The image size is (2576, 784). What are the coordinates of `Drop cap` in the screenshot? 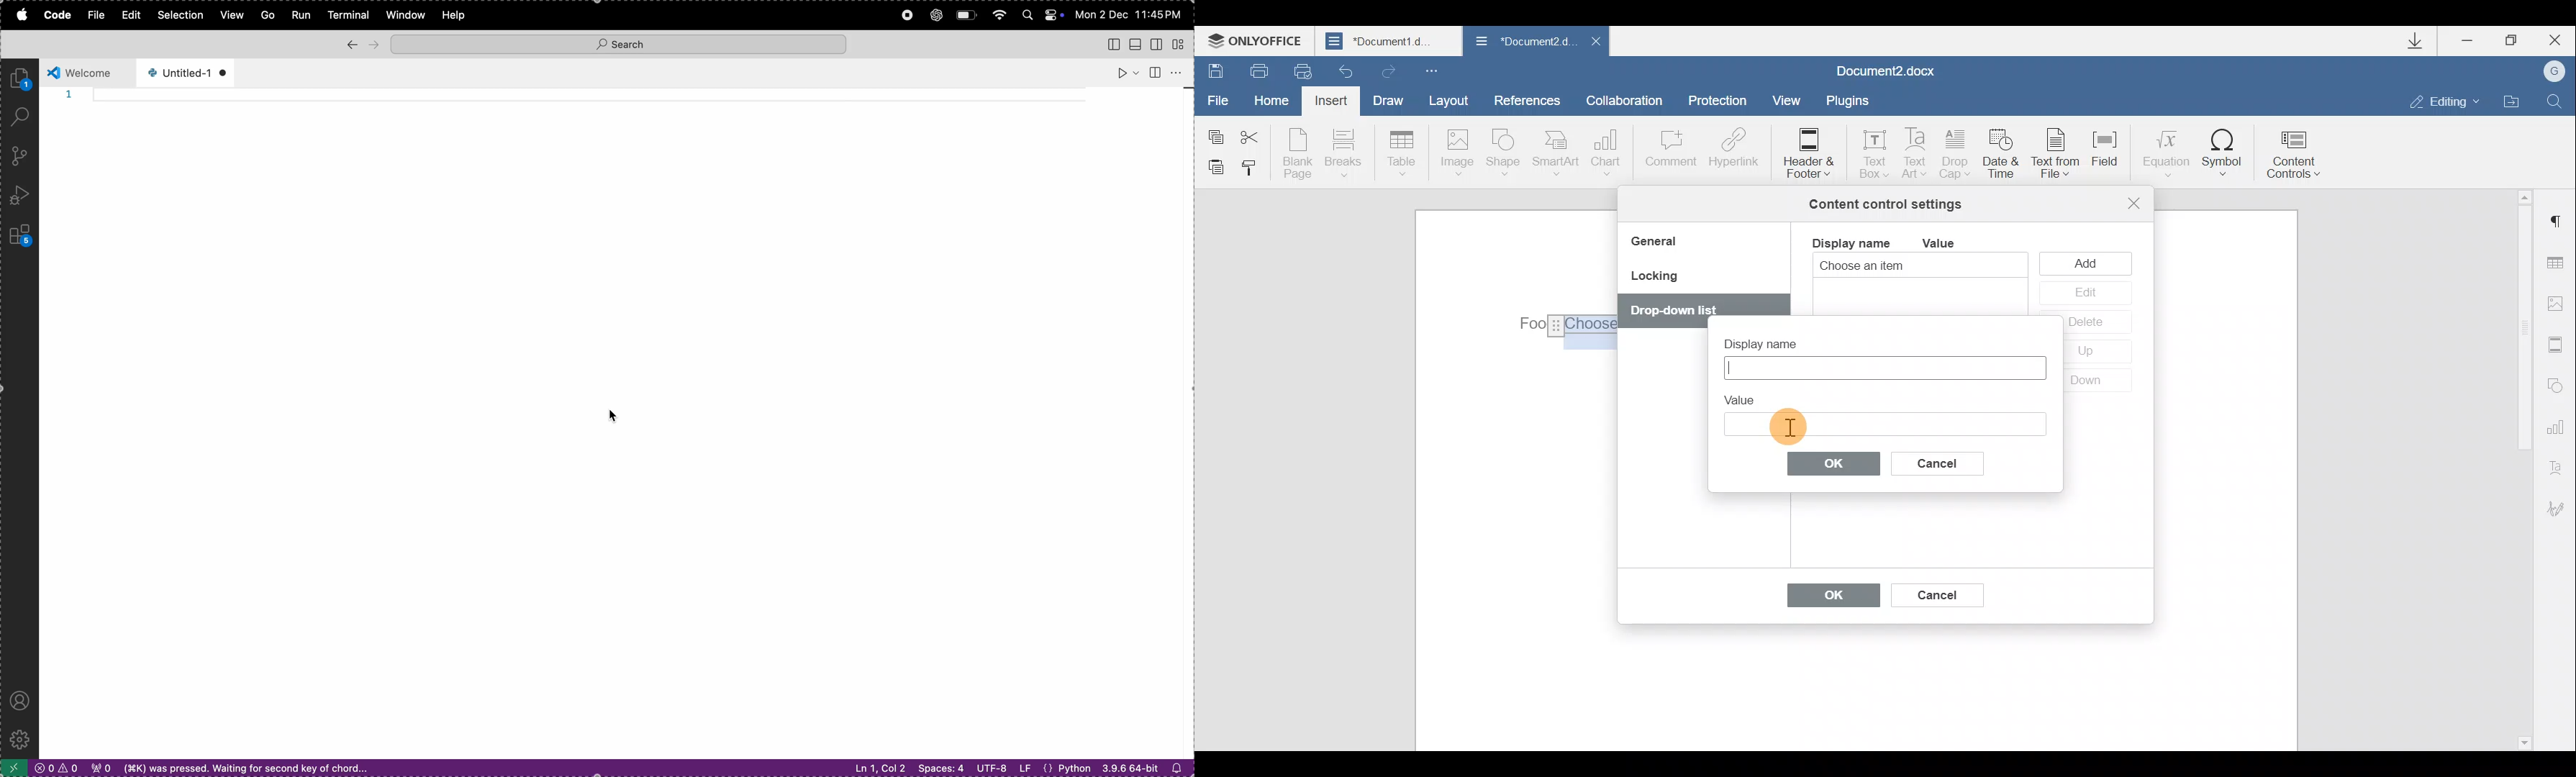 It's located at (1956, 155).